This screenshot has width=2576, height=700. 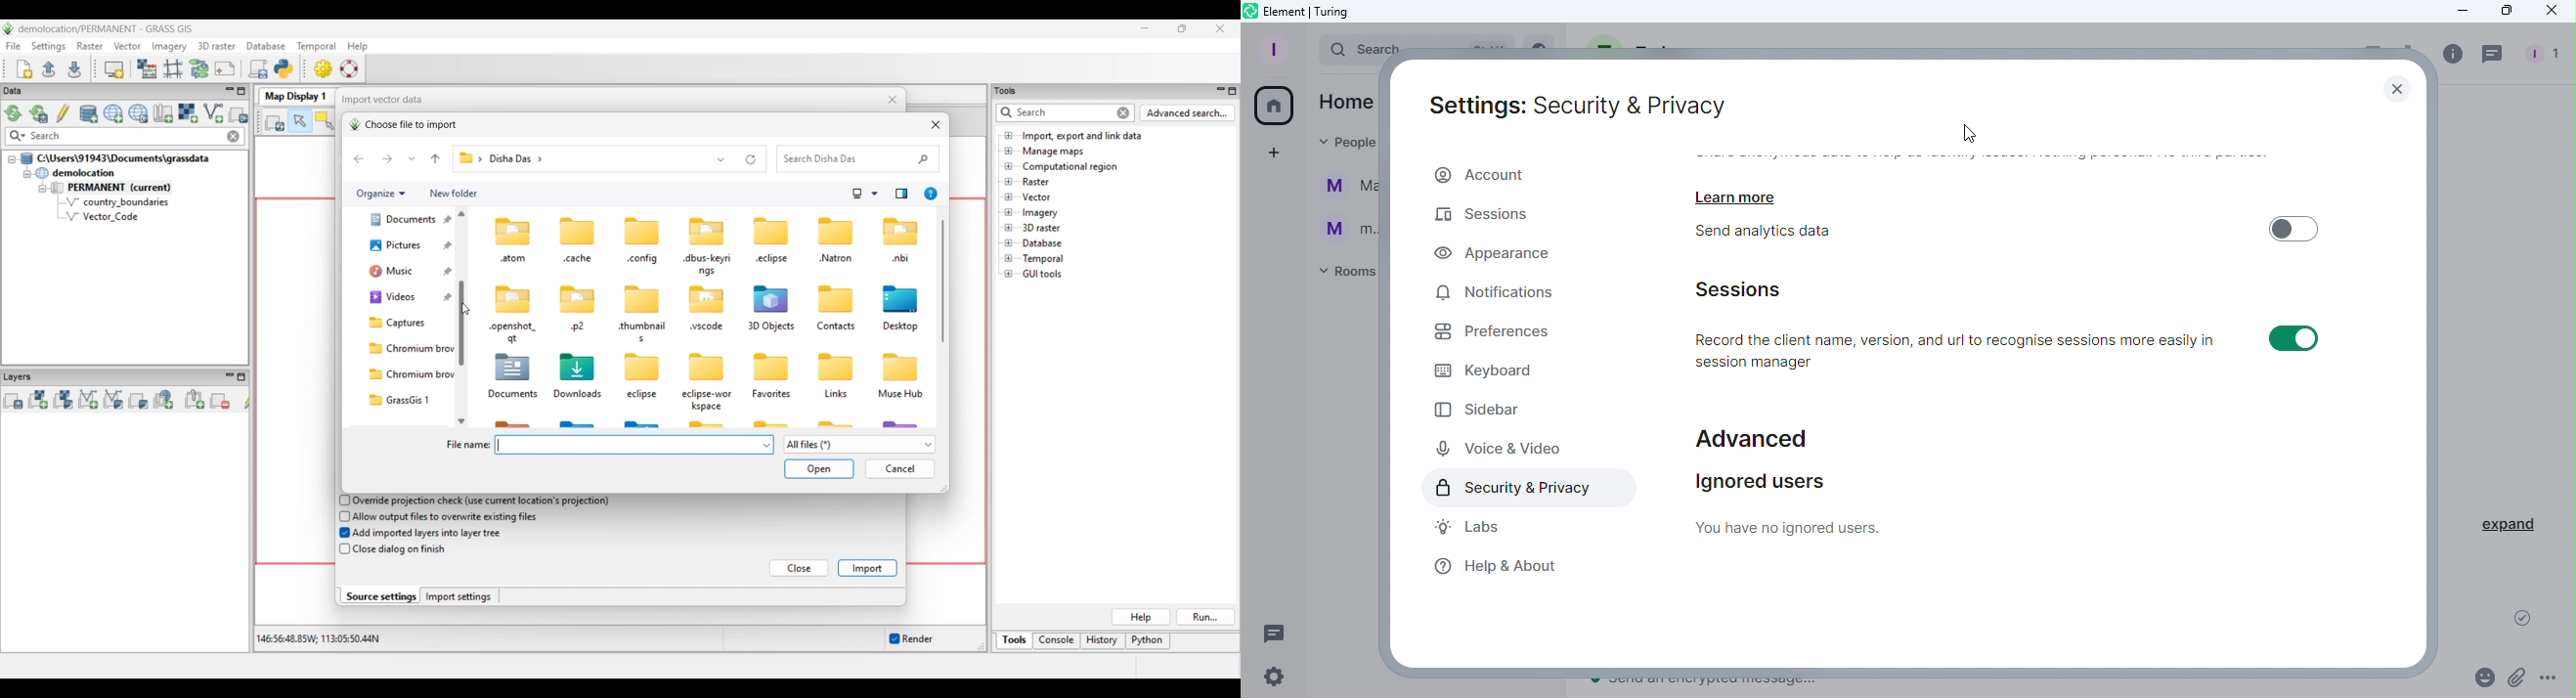 What do you see at coordinates (1277, 103) in the screenshot?
I see `Home` at bounding box center [1277, 103].